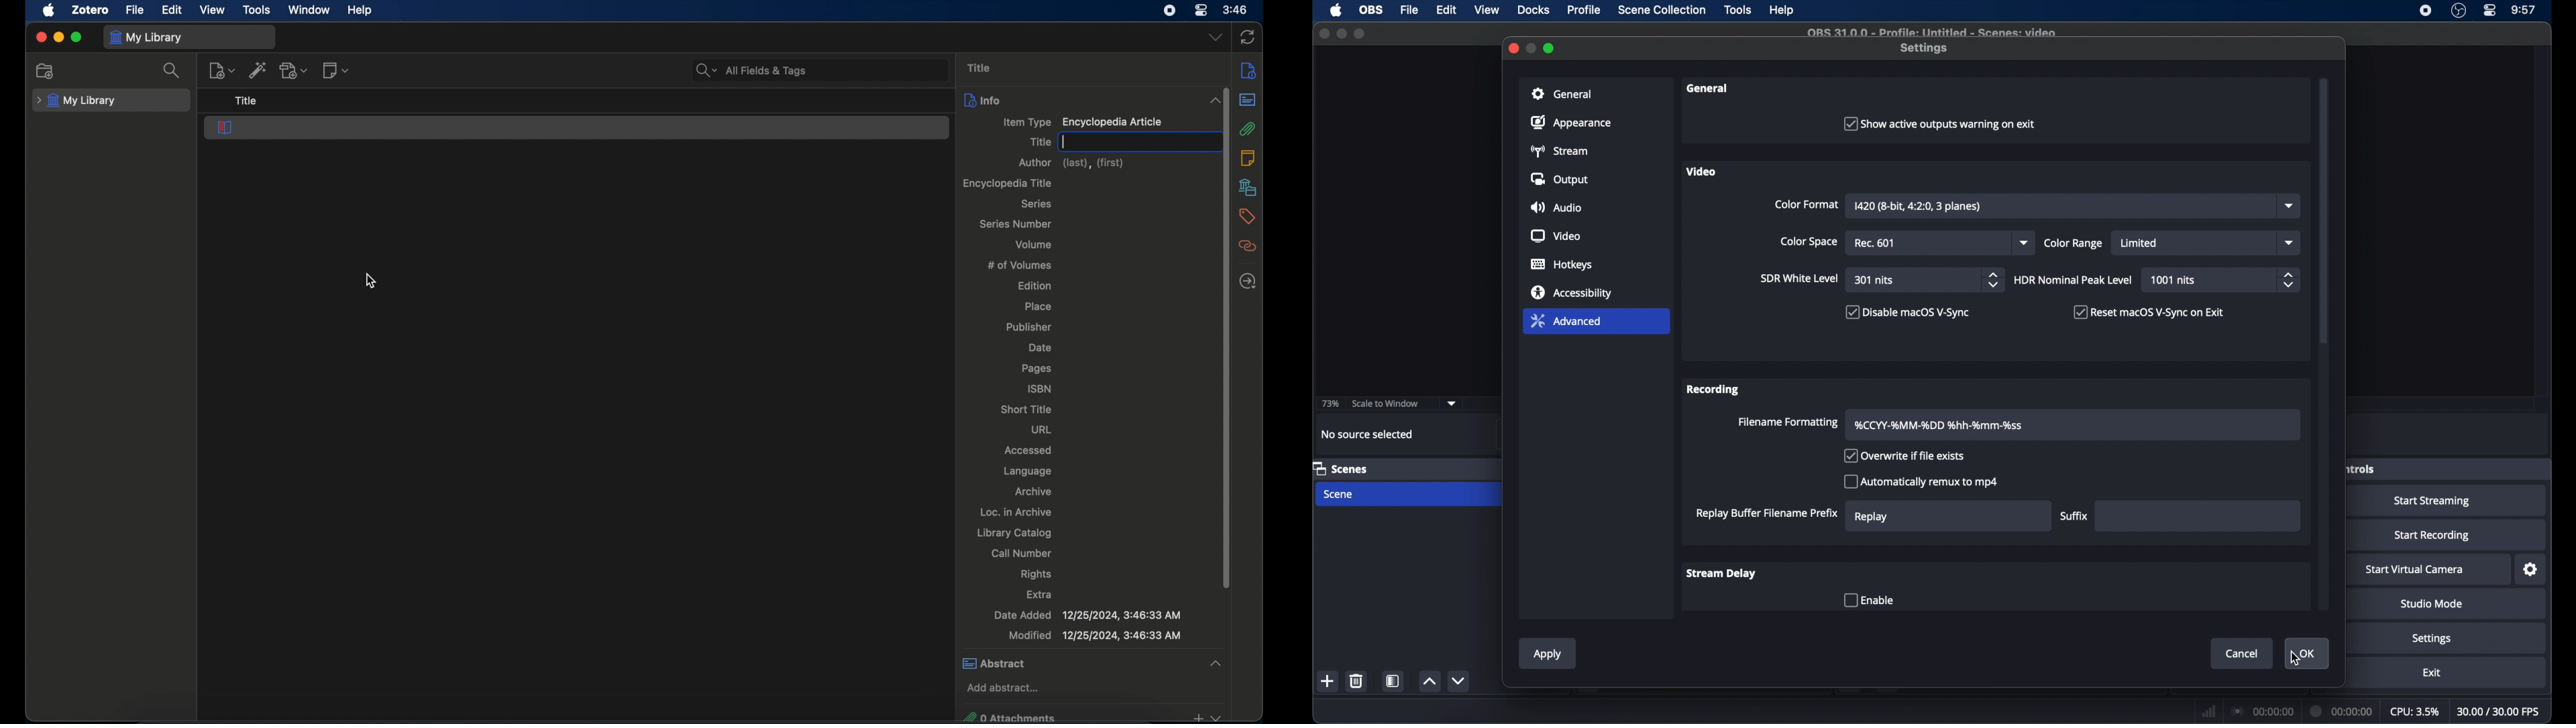 Image resolution: width=2576 pixels, height=728 pixels. What do you see at coordinates (1565, 320) in the screenshot?
I see `advanced` at bounding box center [1565, 320].